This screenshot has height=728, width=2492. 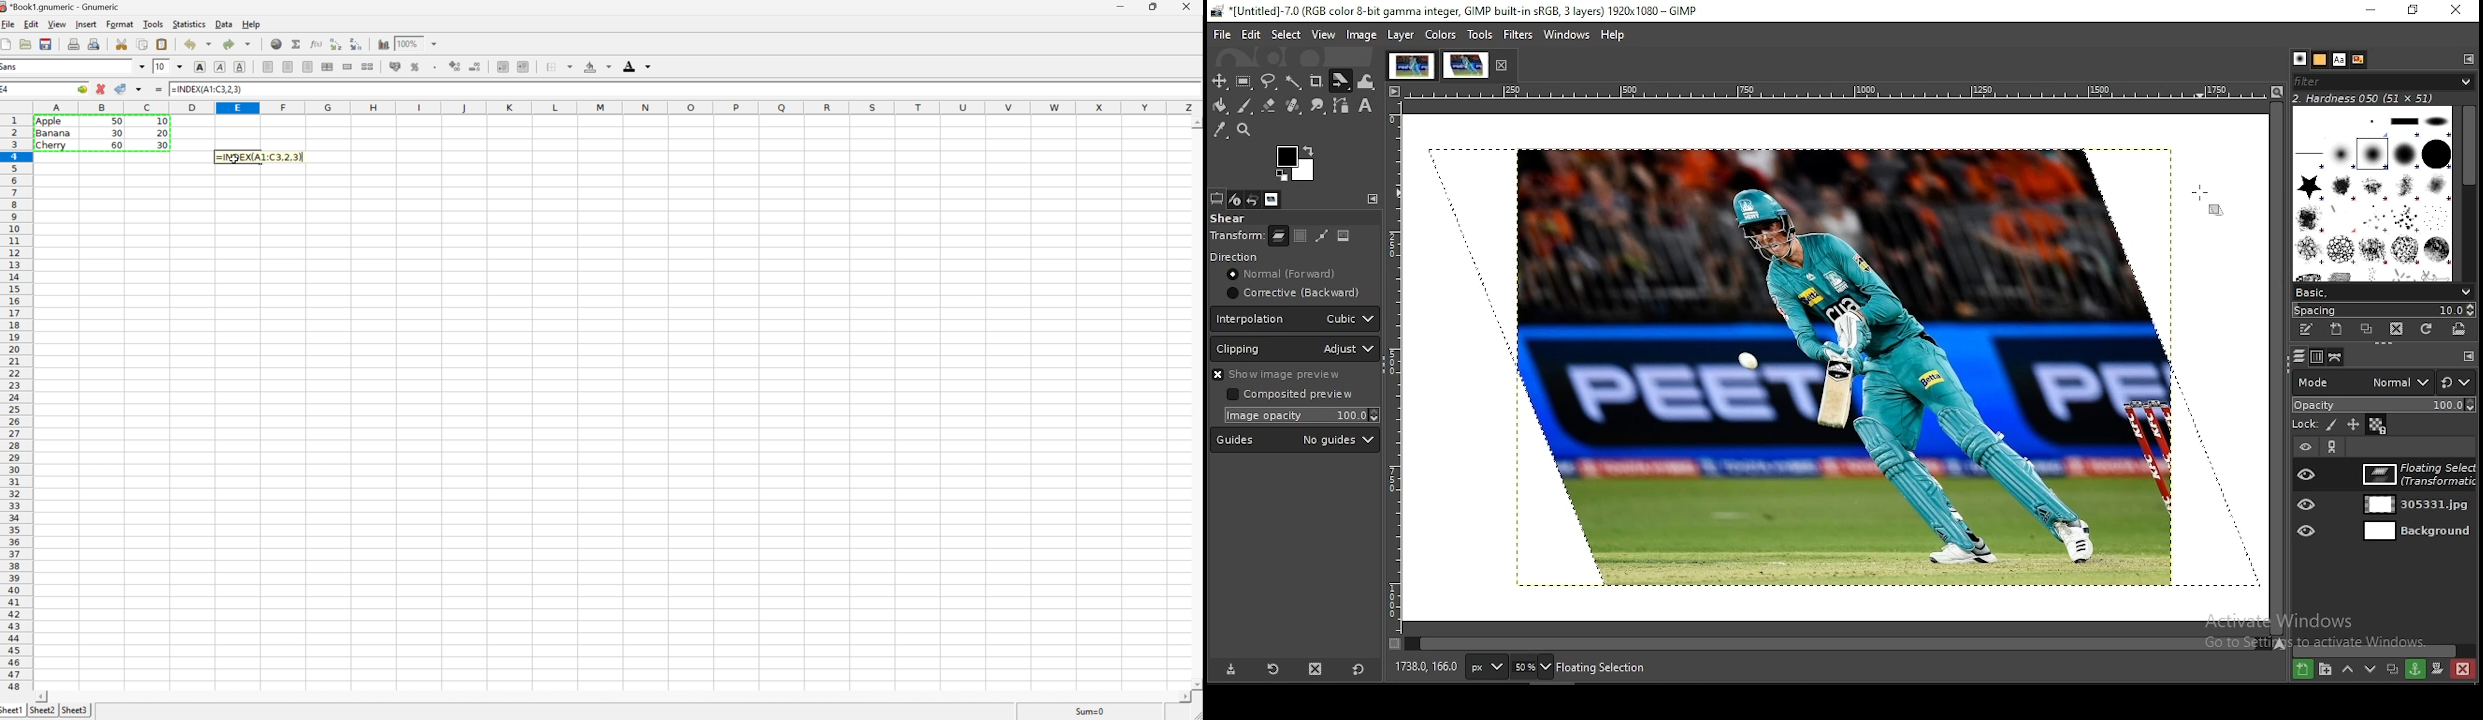 What do you see at coordinates (1221, 80) in the screenshot?
I see `selection tool` at bounding box center [1221, 80].